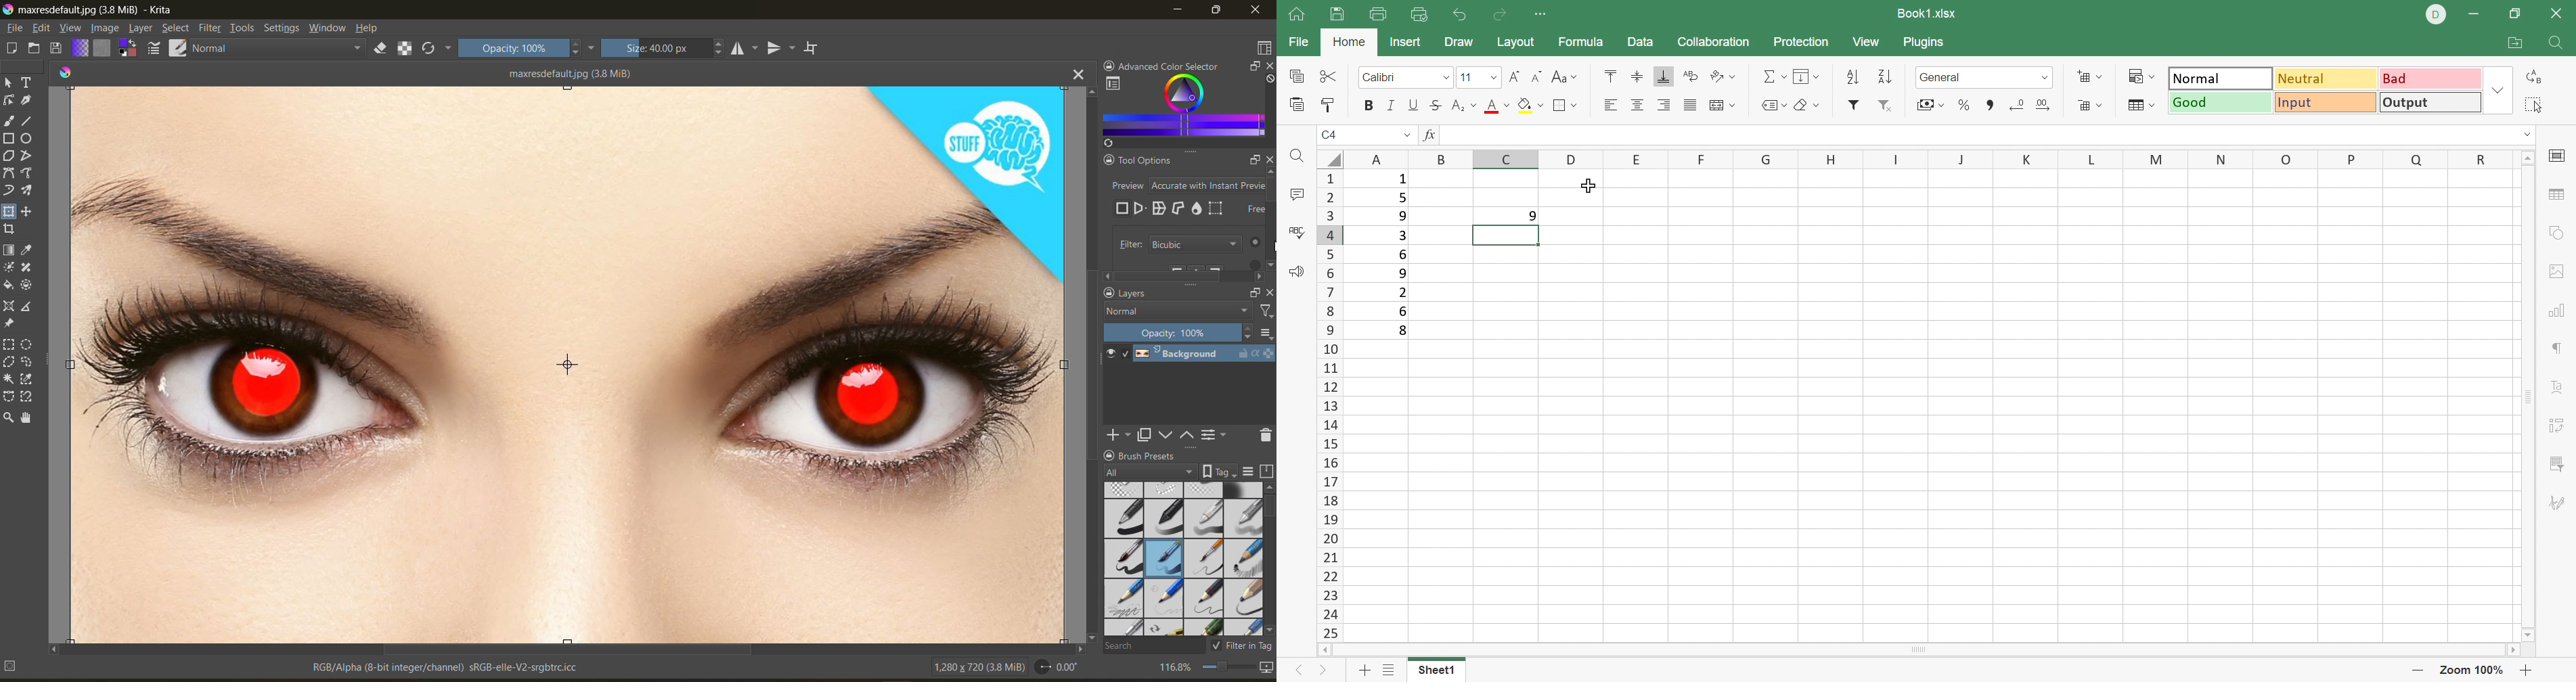  What do you see at coordinates (1407, 43) in the screenshot?
I see `Insert` at bounding box center [1407, 43].